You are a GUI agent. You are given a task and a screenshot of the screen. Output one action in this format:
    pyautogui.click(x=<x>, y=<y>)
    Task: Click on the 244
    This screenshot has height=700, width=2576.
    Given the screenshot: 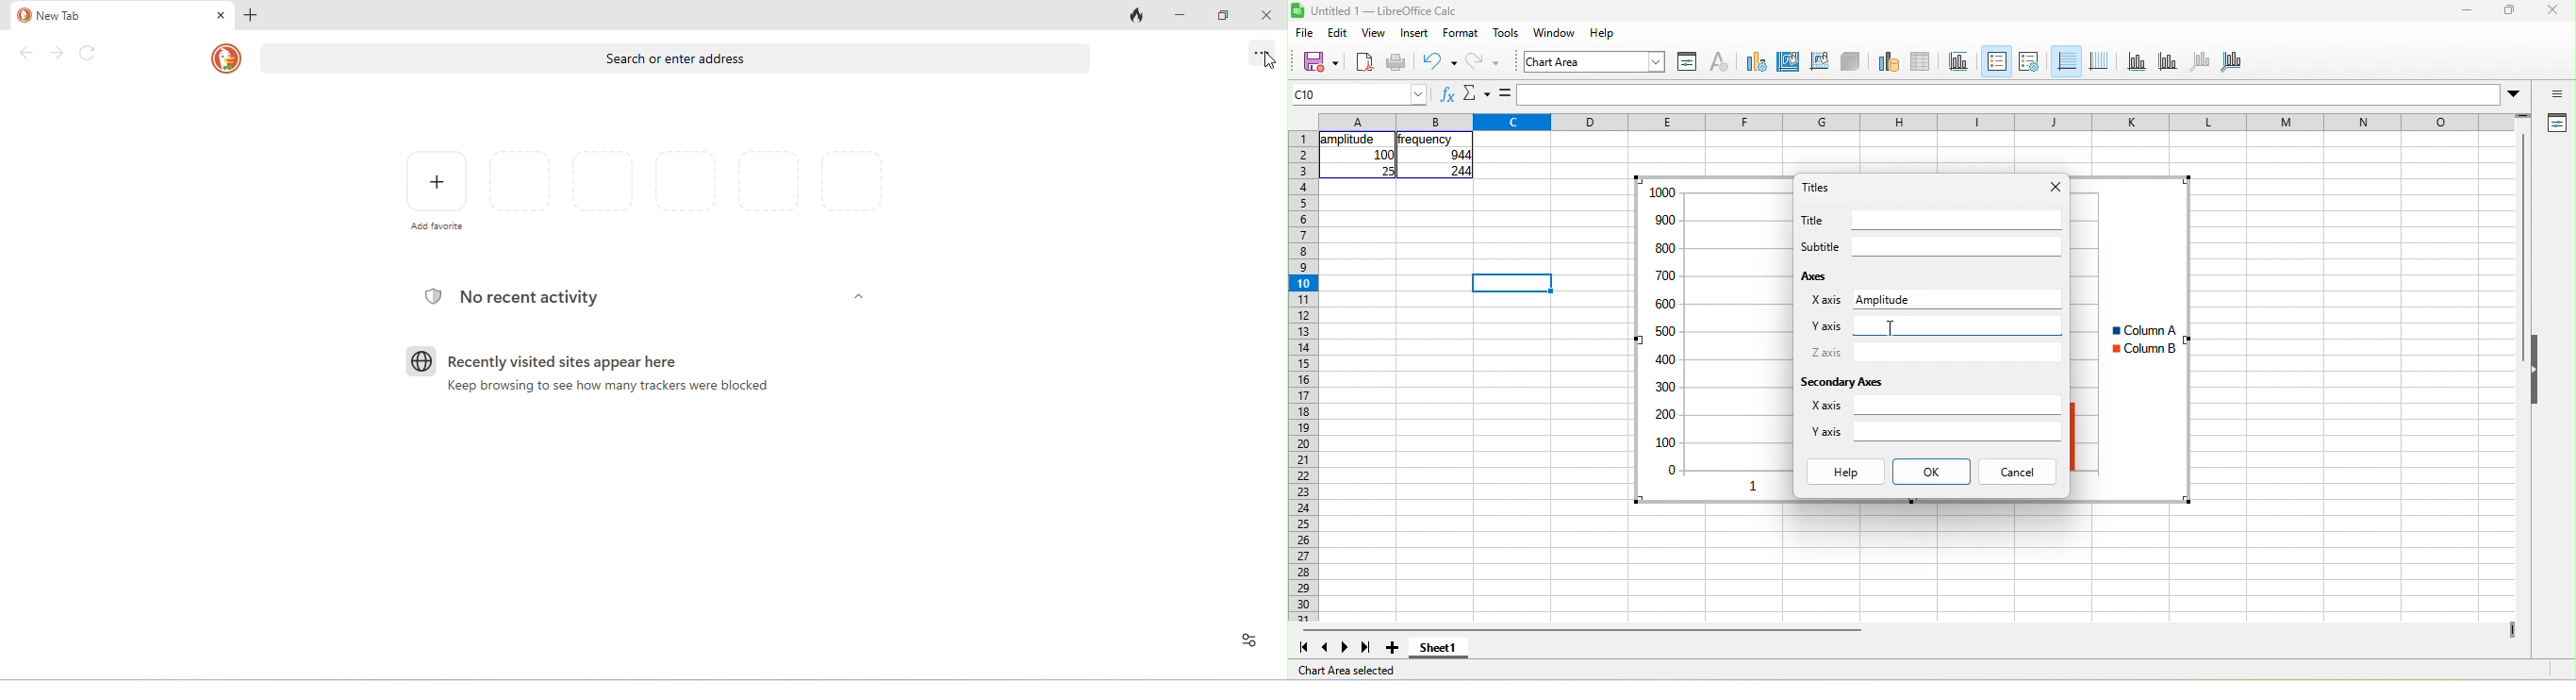 What is the action you would take?
    pyautogui.click(x=1461, y=171)
    